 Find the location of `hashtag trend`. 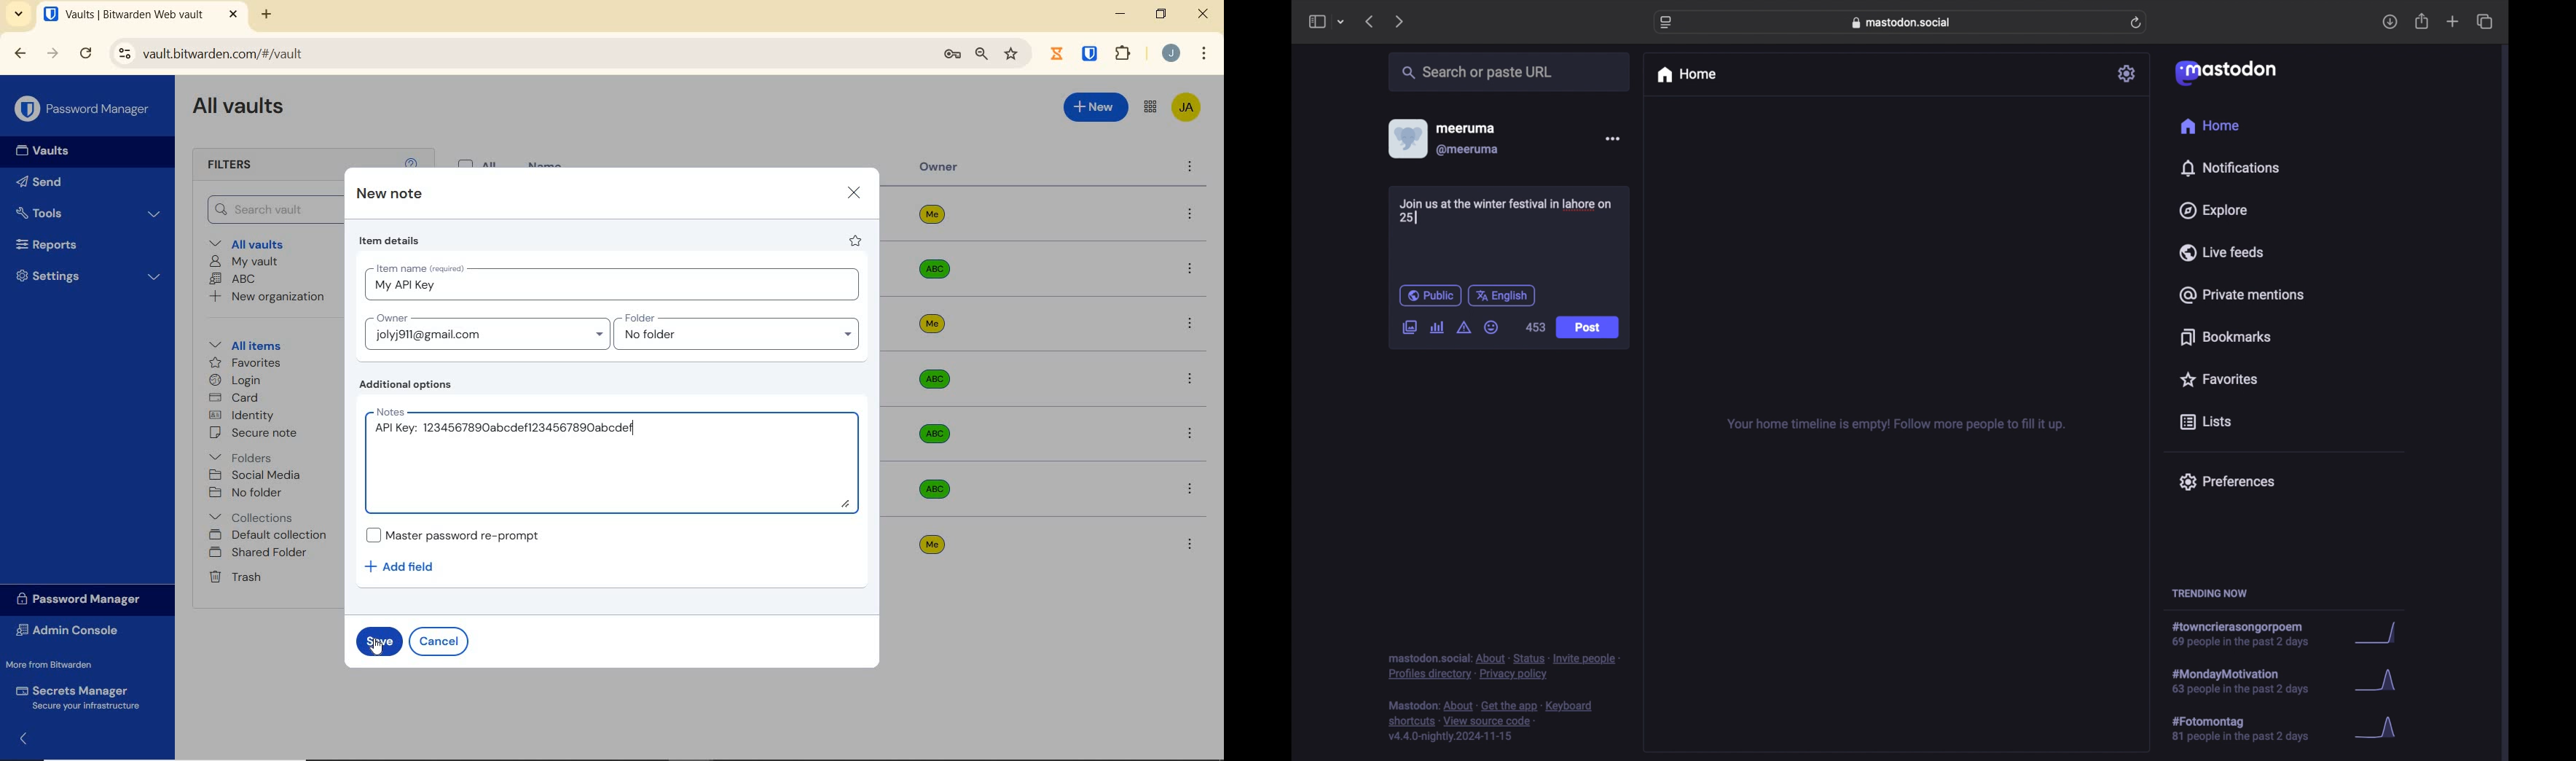

hashtag trend is located at coordinates (2250, 729).